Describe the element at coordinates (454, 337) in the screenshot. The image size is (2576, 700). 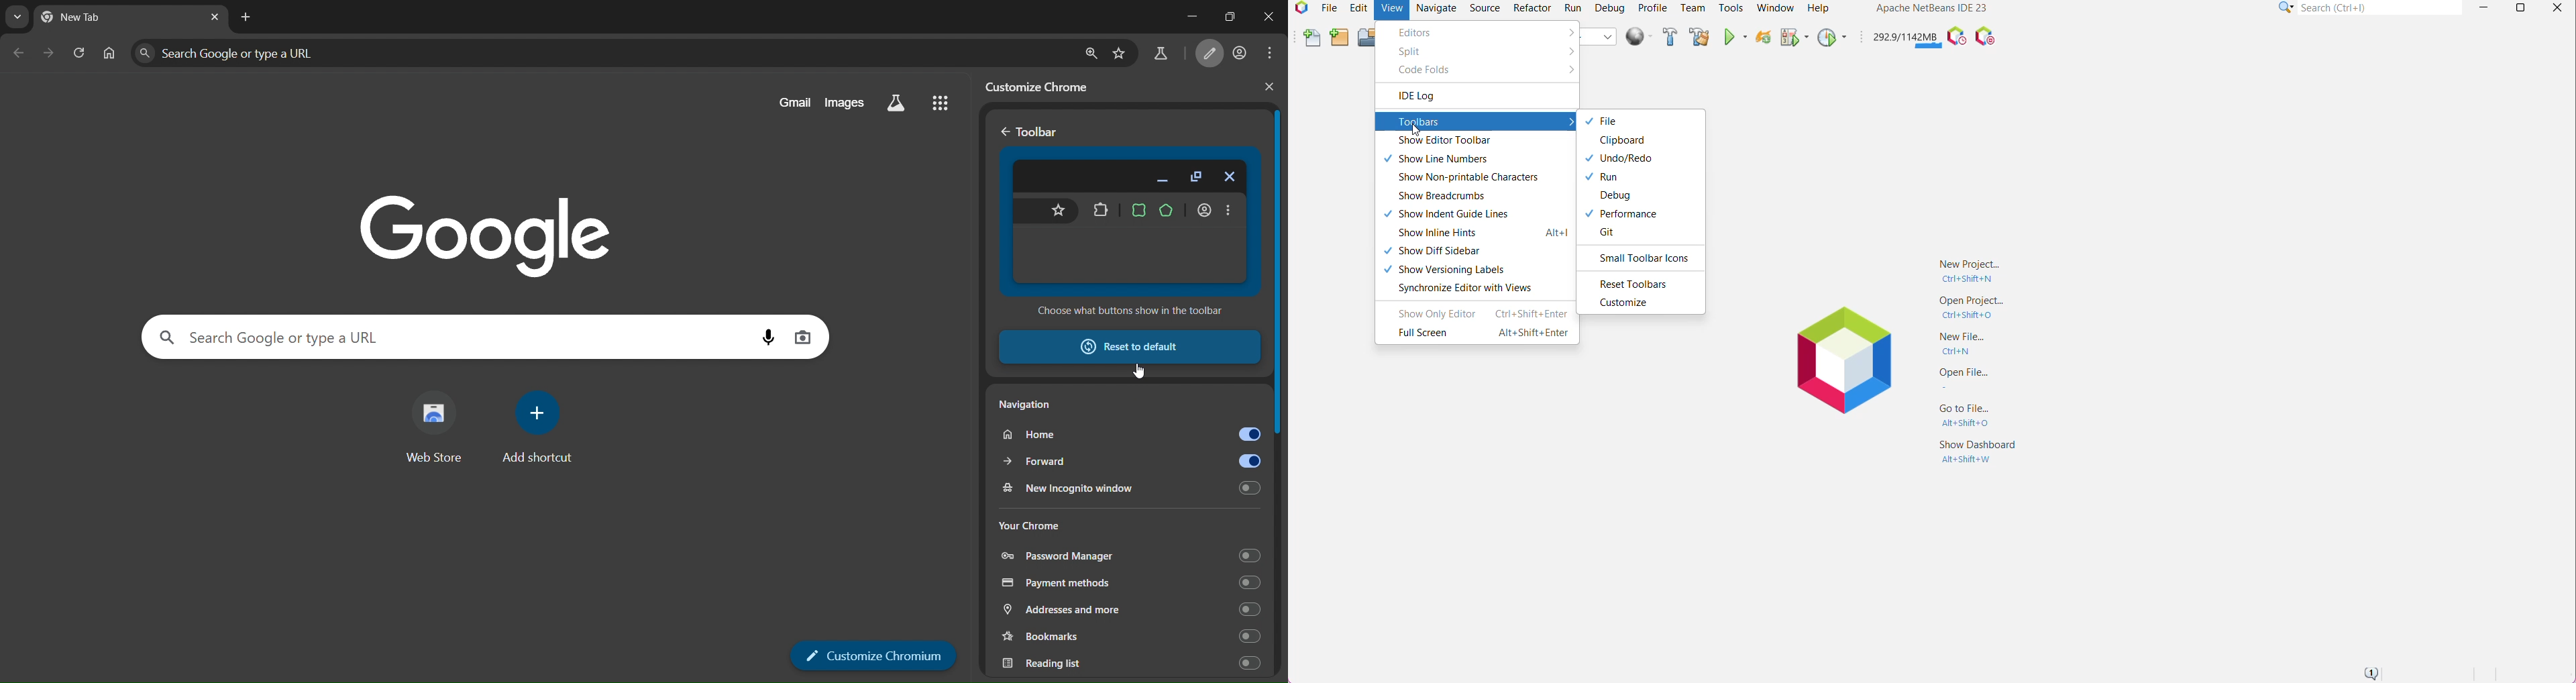
I see `Search Google or type a URL` at that location.